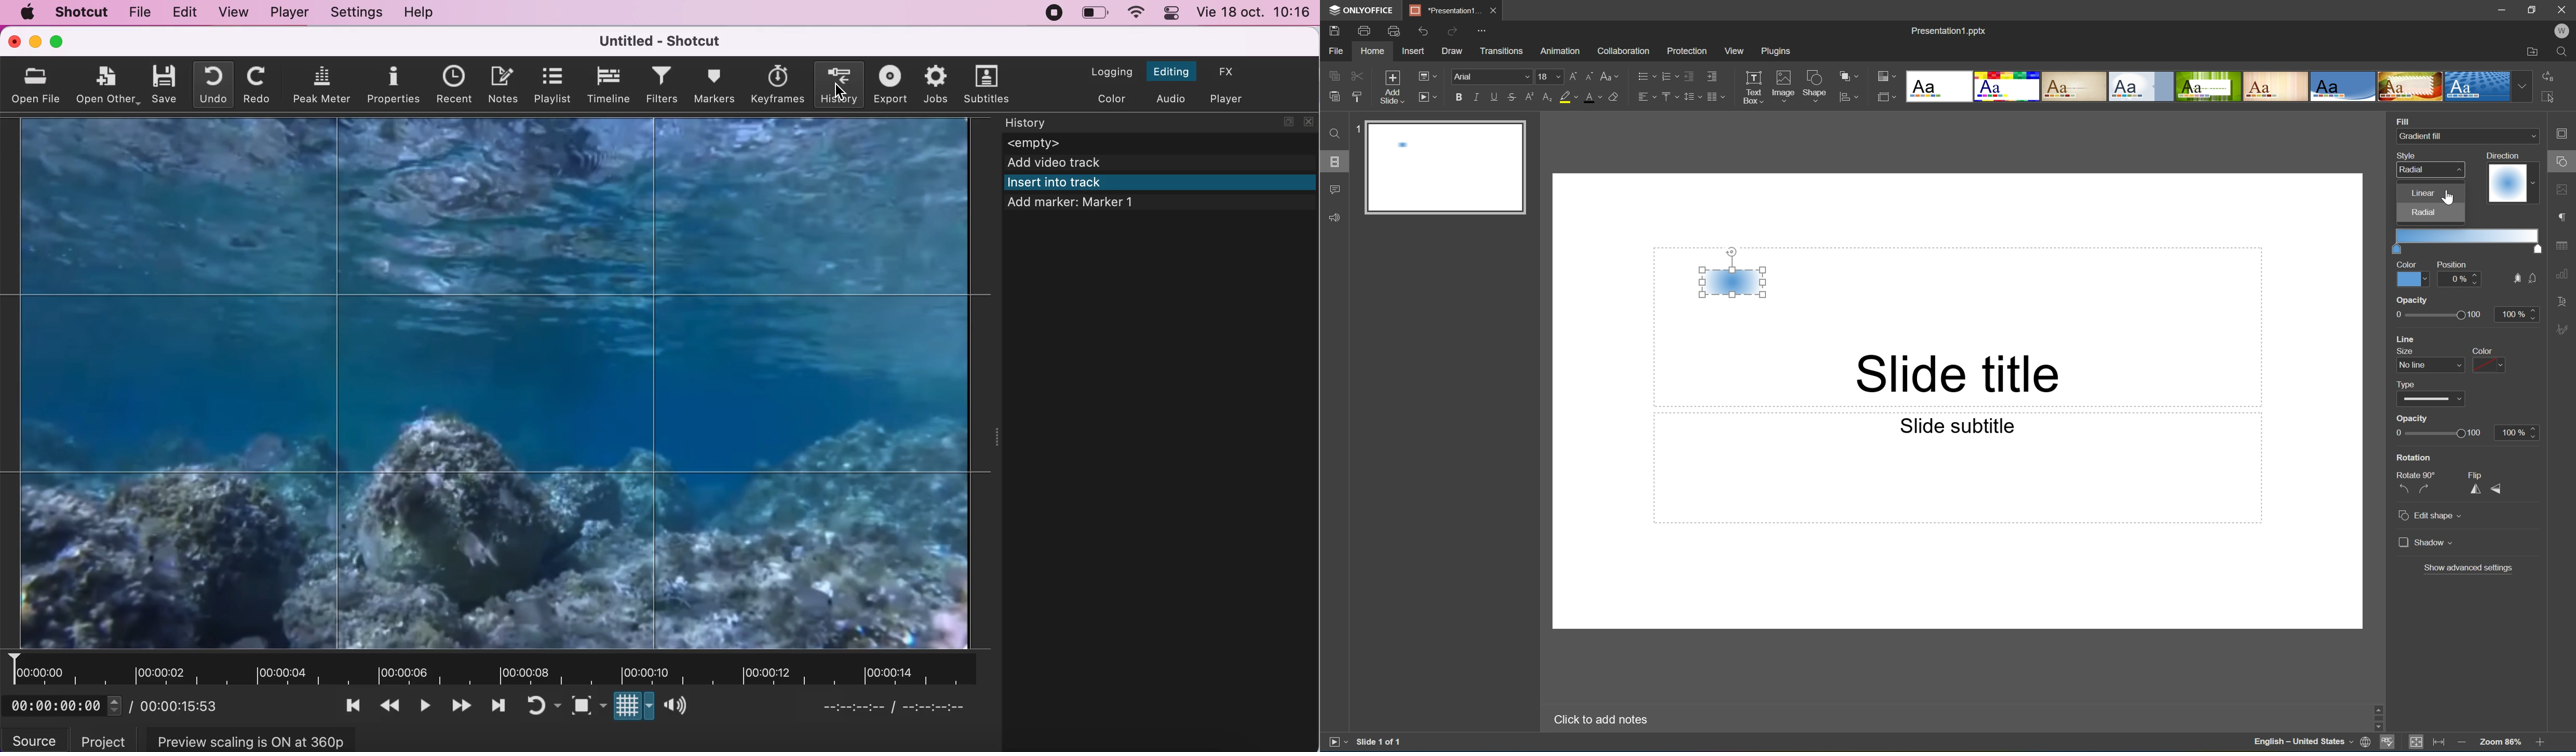  Describe the element at coordinates (1691, 97) in the screenshot. I see `Line spacing` at that location.